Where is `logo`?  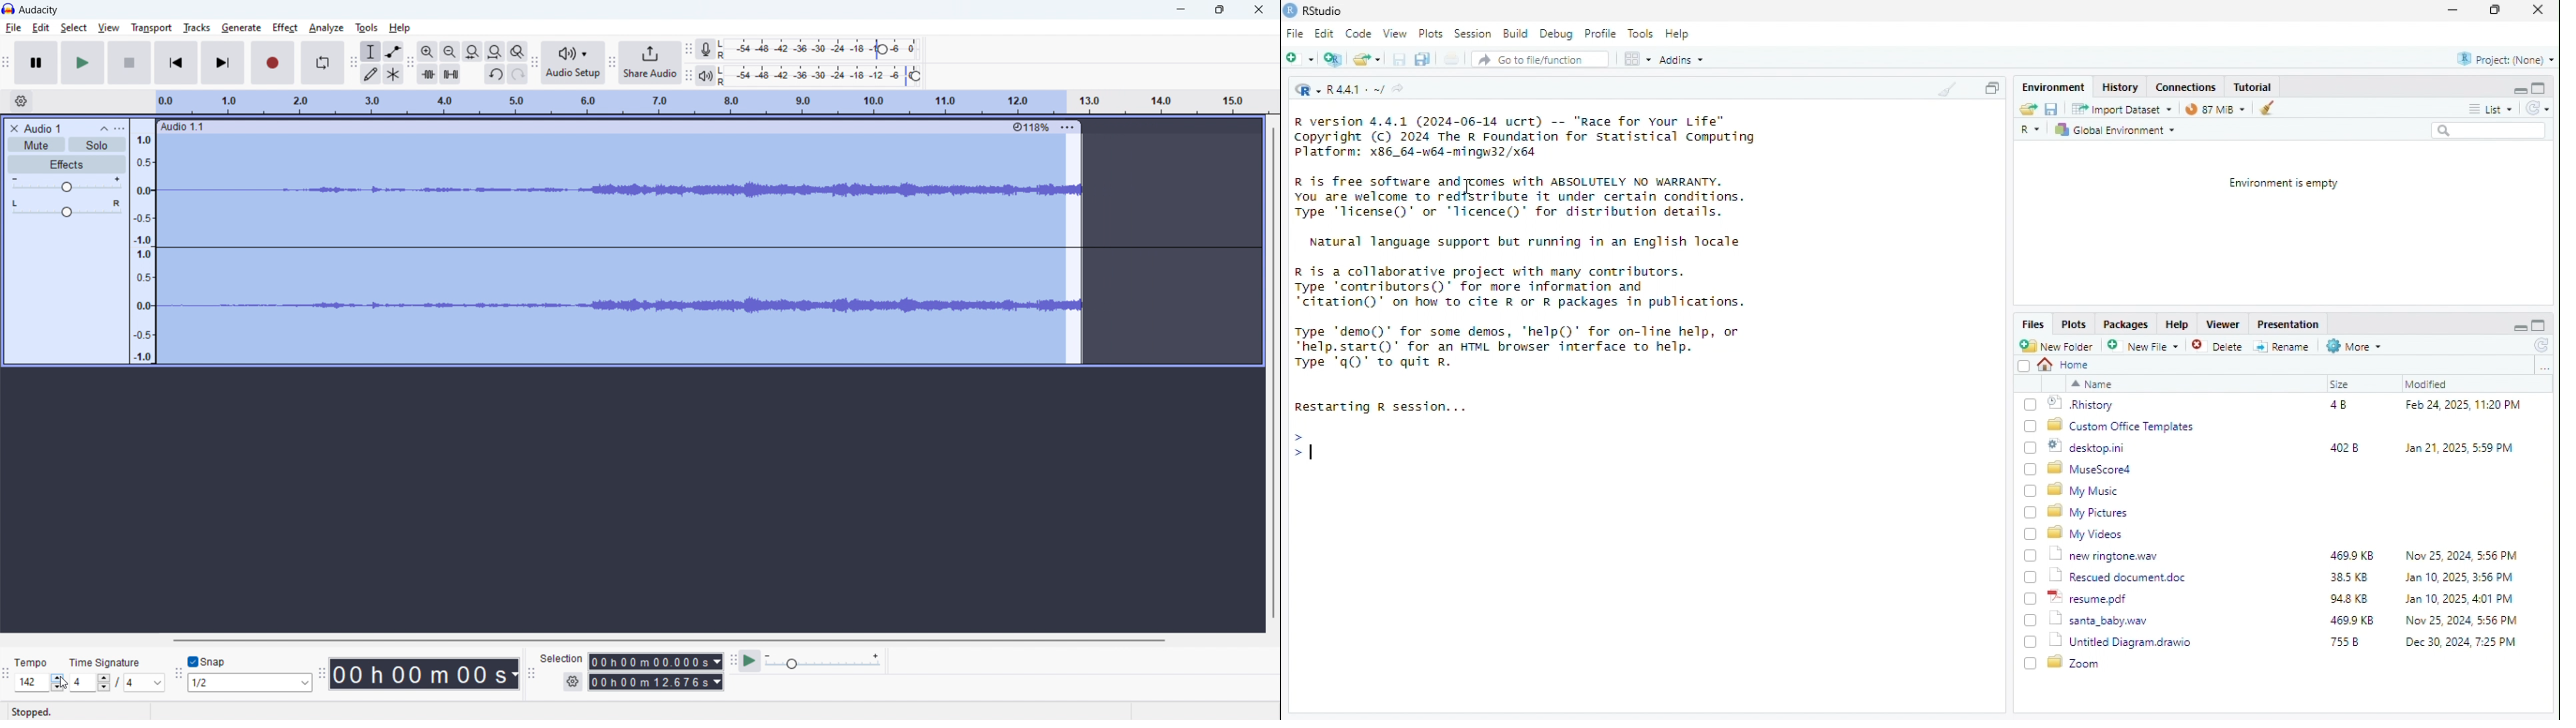
logo is located at coordinates (1291, 11).